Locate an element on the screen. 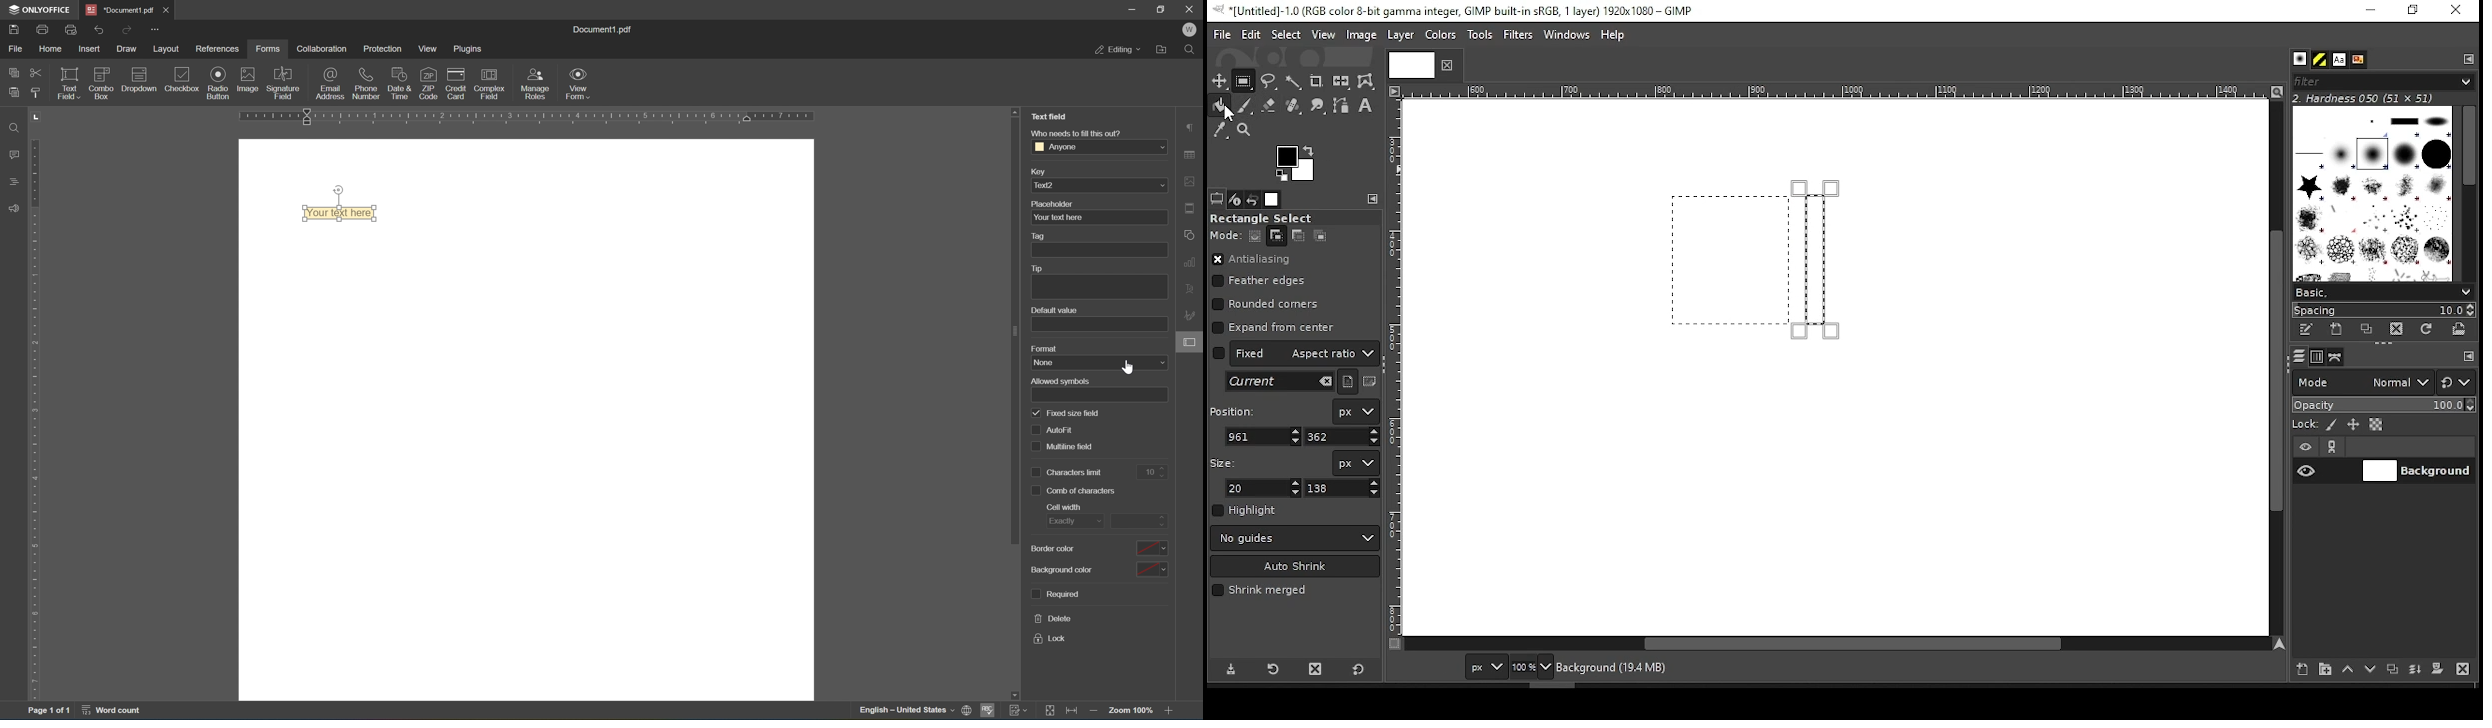  zoom tool is located at coordinates (1245, 131).